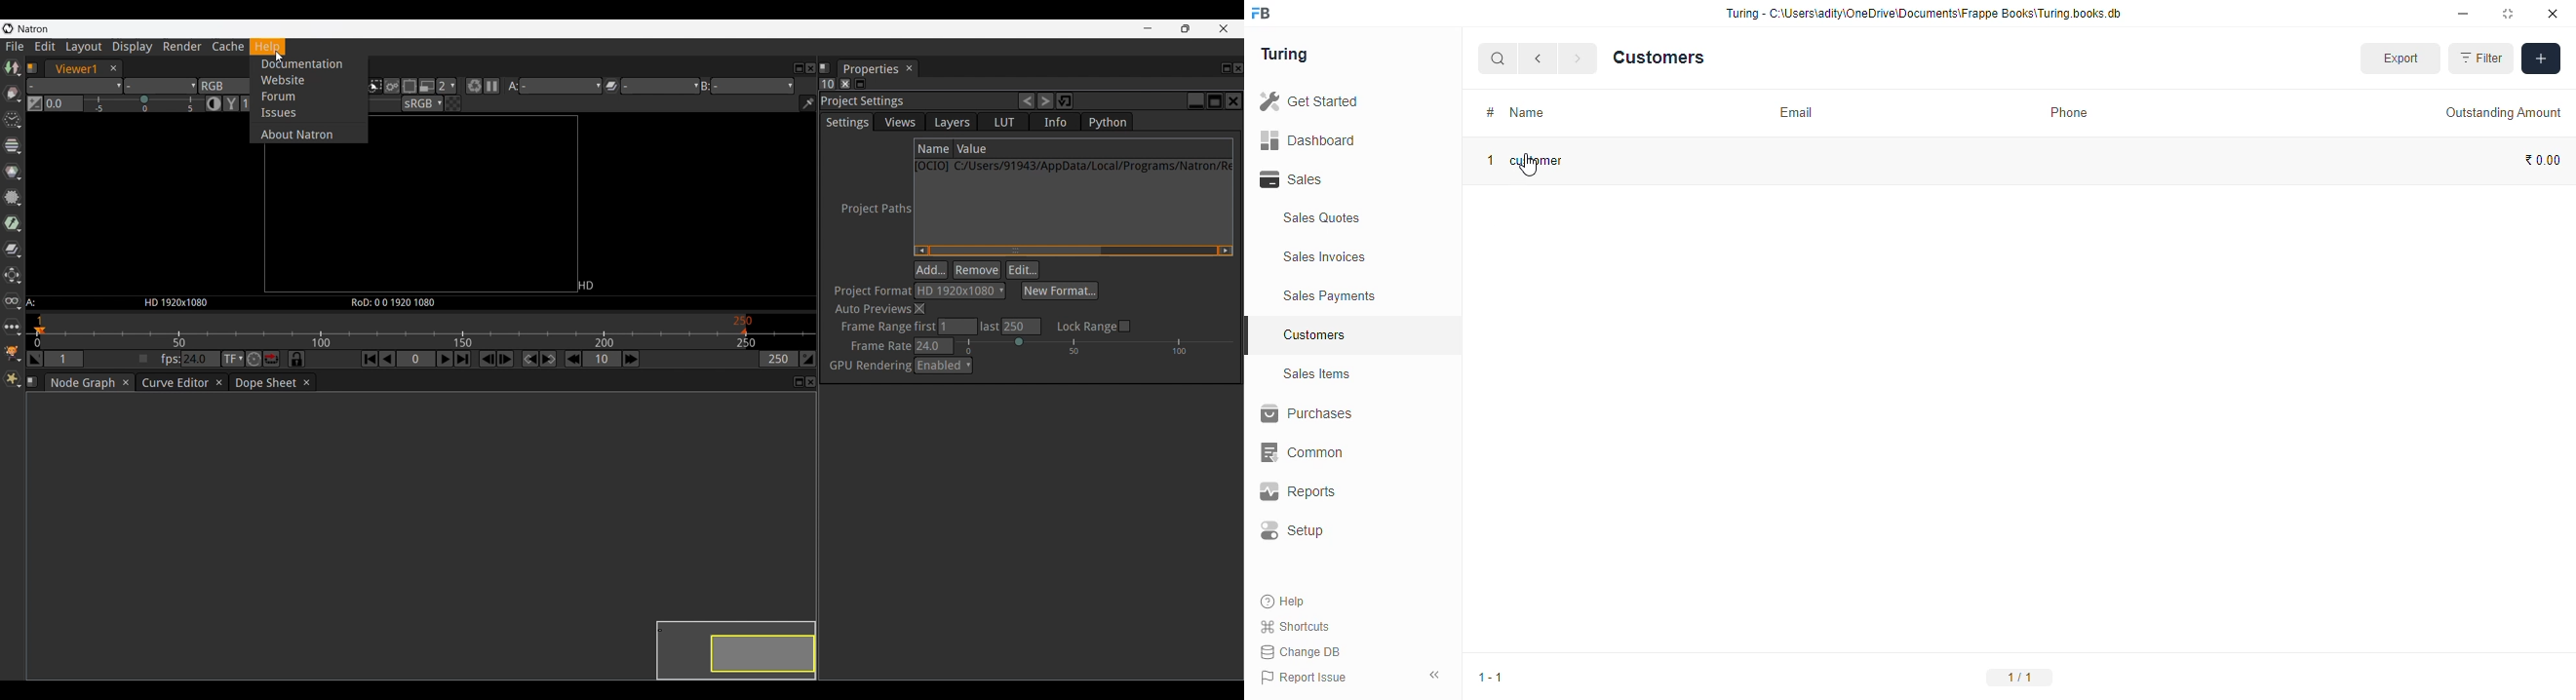 The height and width of the screenshot is (700, 2576). Describe the element at coordinates (1343, 530) in the screenshot. I see `Setup` at that location.